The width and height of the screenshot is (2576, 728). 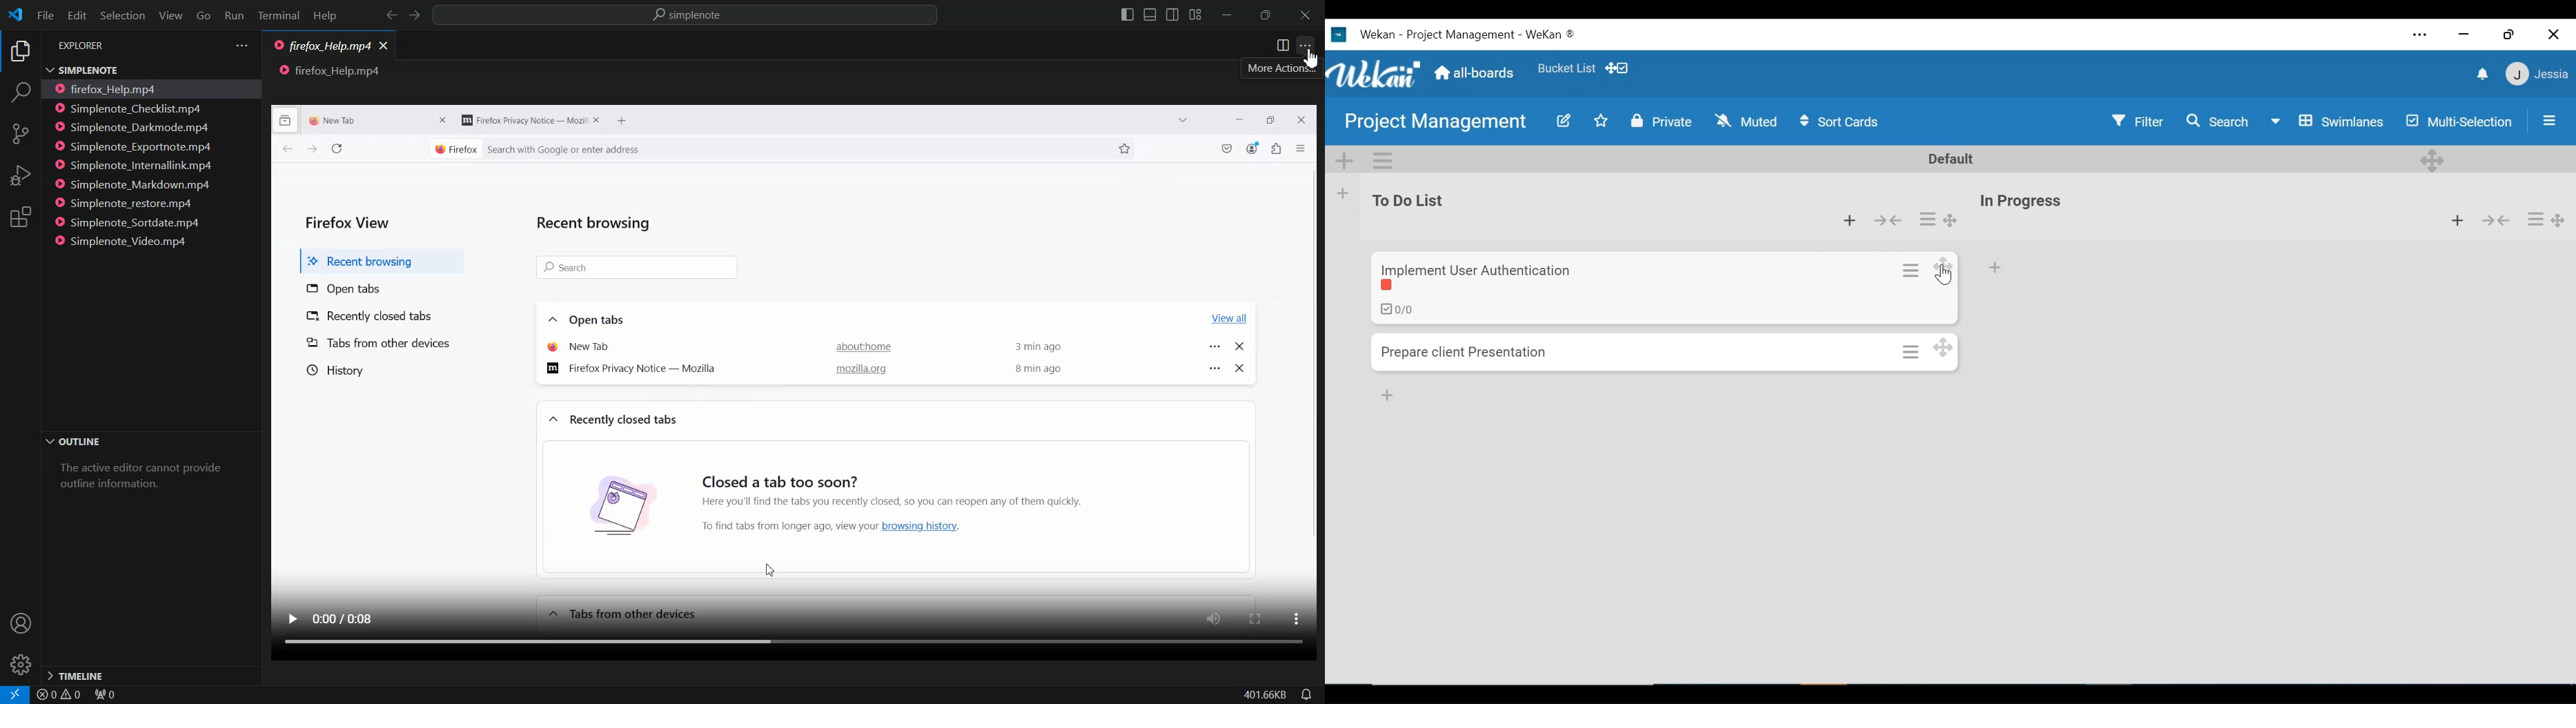 What do you see at coordinates (110, 696) in the screenshot?
I see `No Port Forwarded` at bounding box center [110, 696].